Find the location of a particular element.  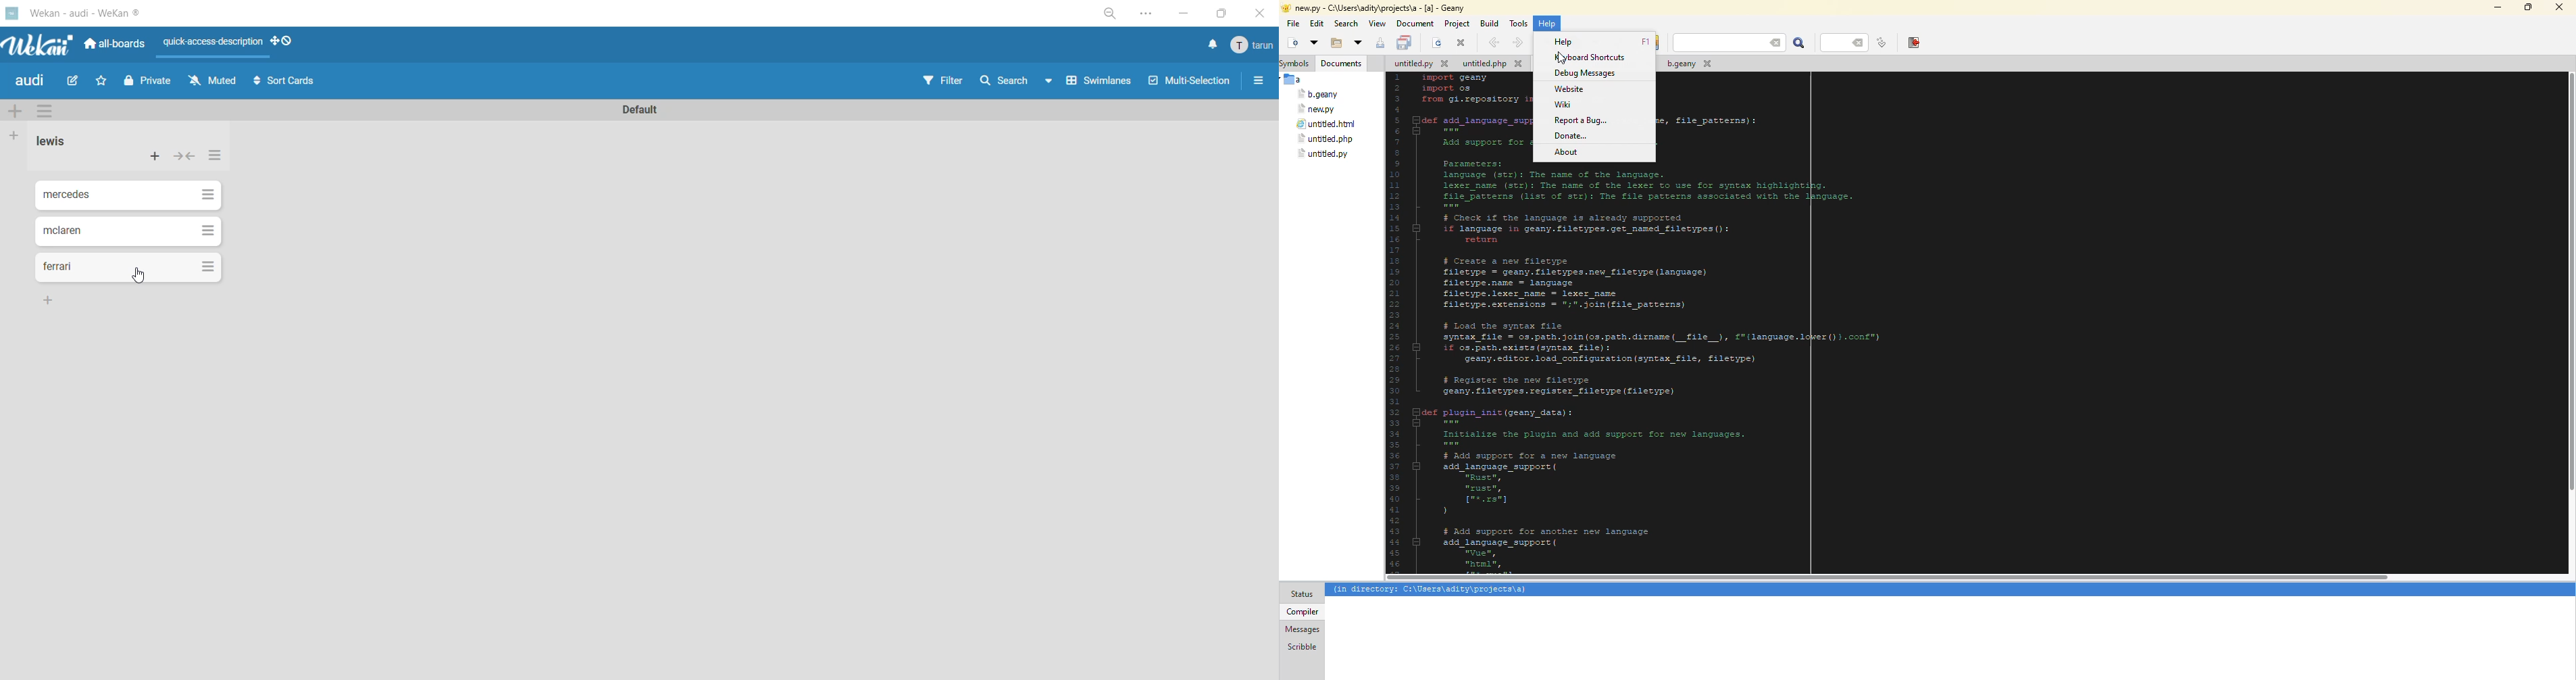

add list is located at coordinates (18, 135).